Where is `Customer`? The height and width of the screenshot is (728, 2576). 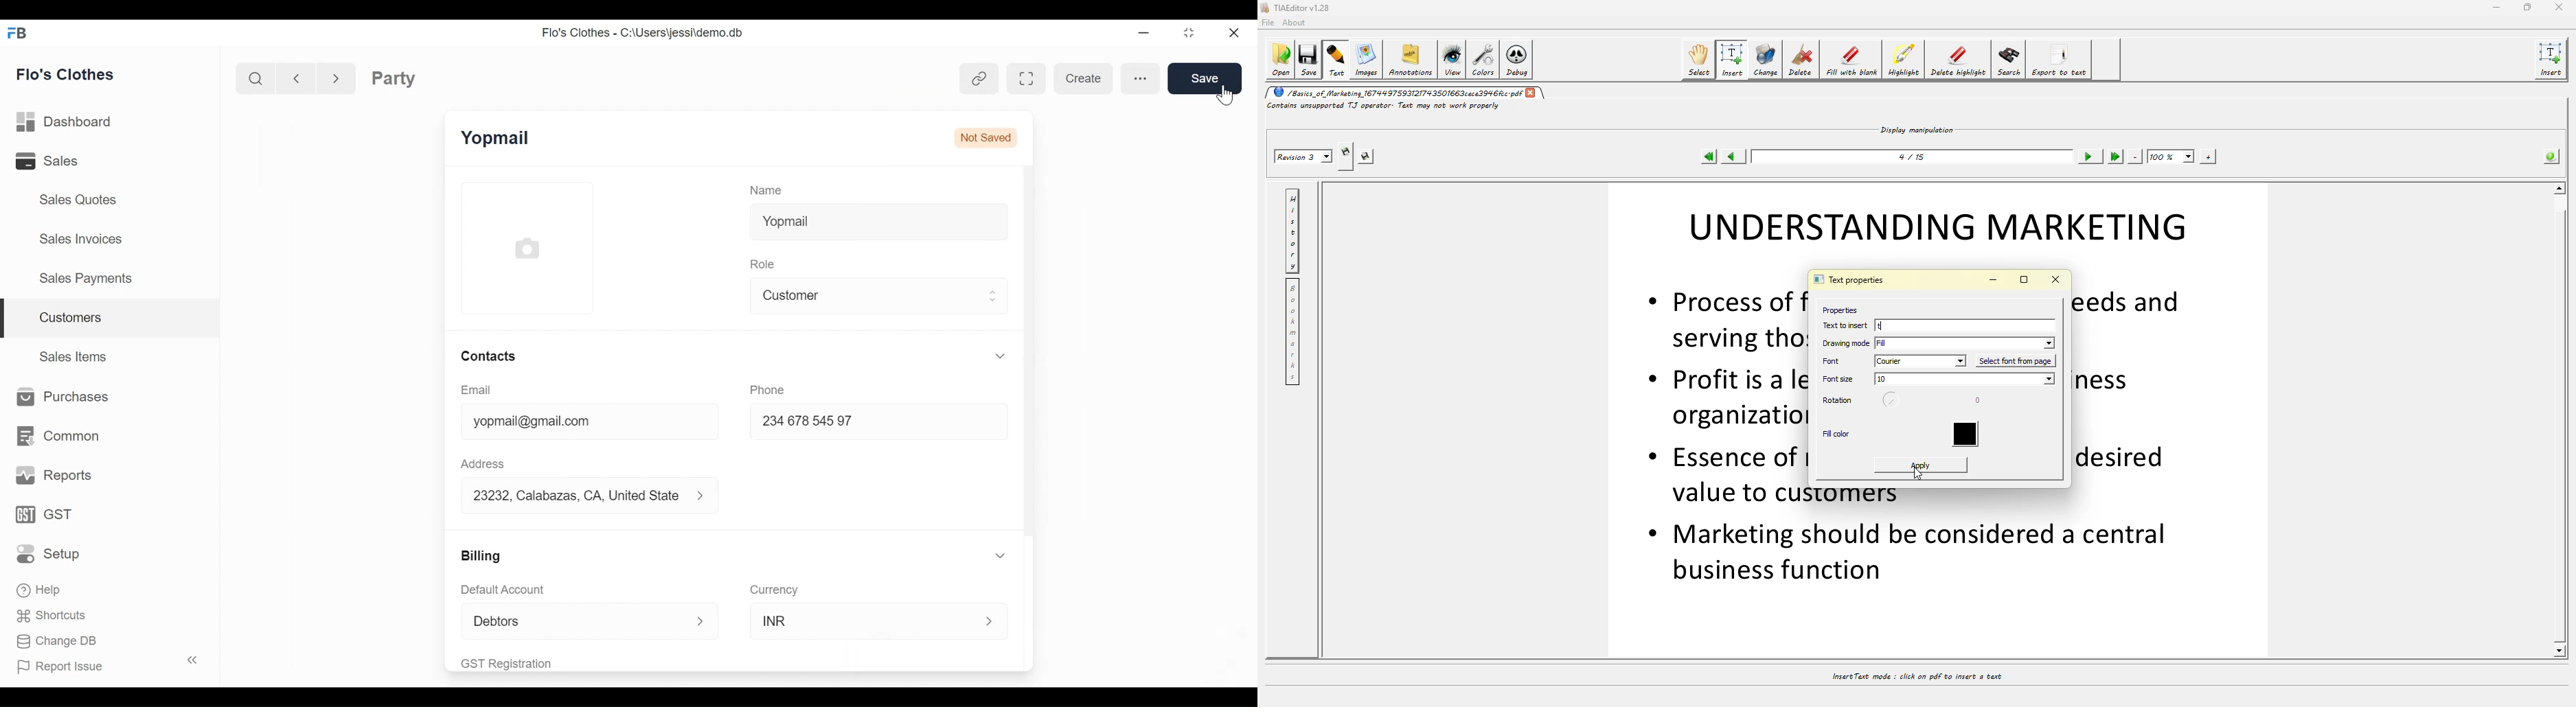
Customer is located at coordinates (867, 296).